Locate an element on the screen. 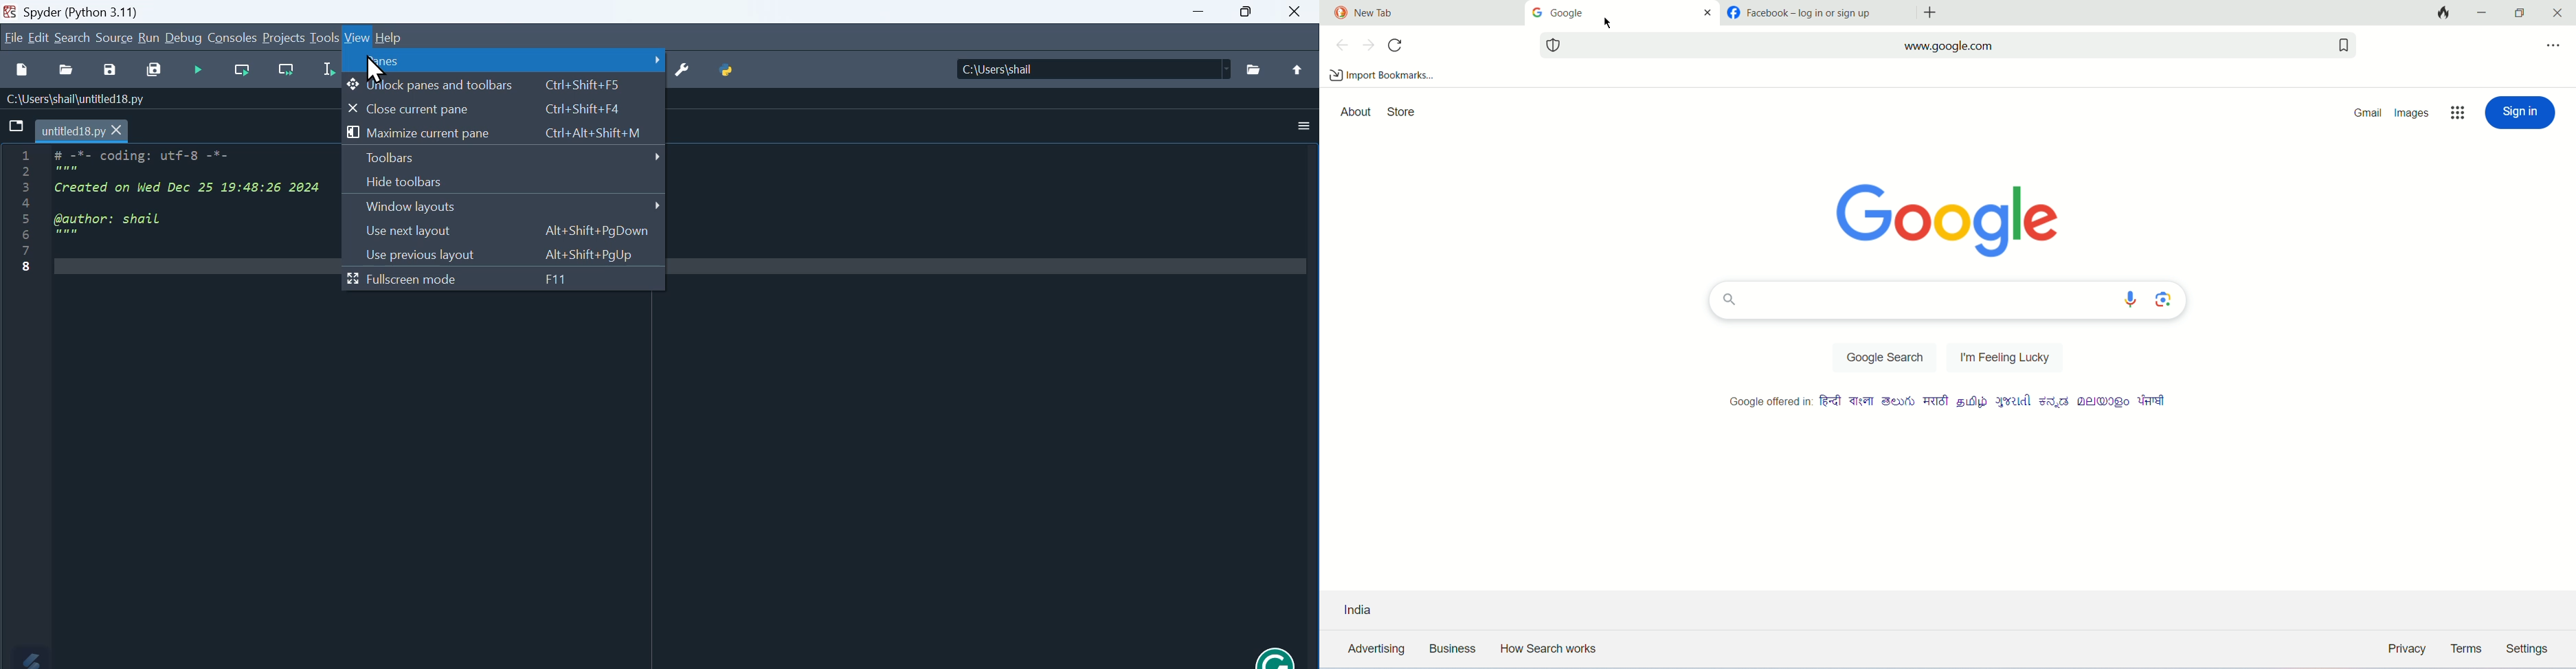 The image size is (2576, 672). Run is located at coordinates (151, 39).